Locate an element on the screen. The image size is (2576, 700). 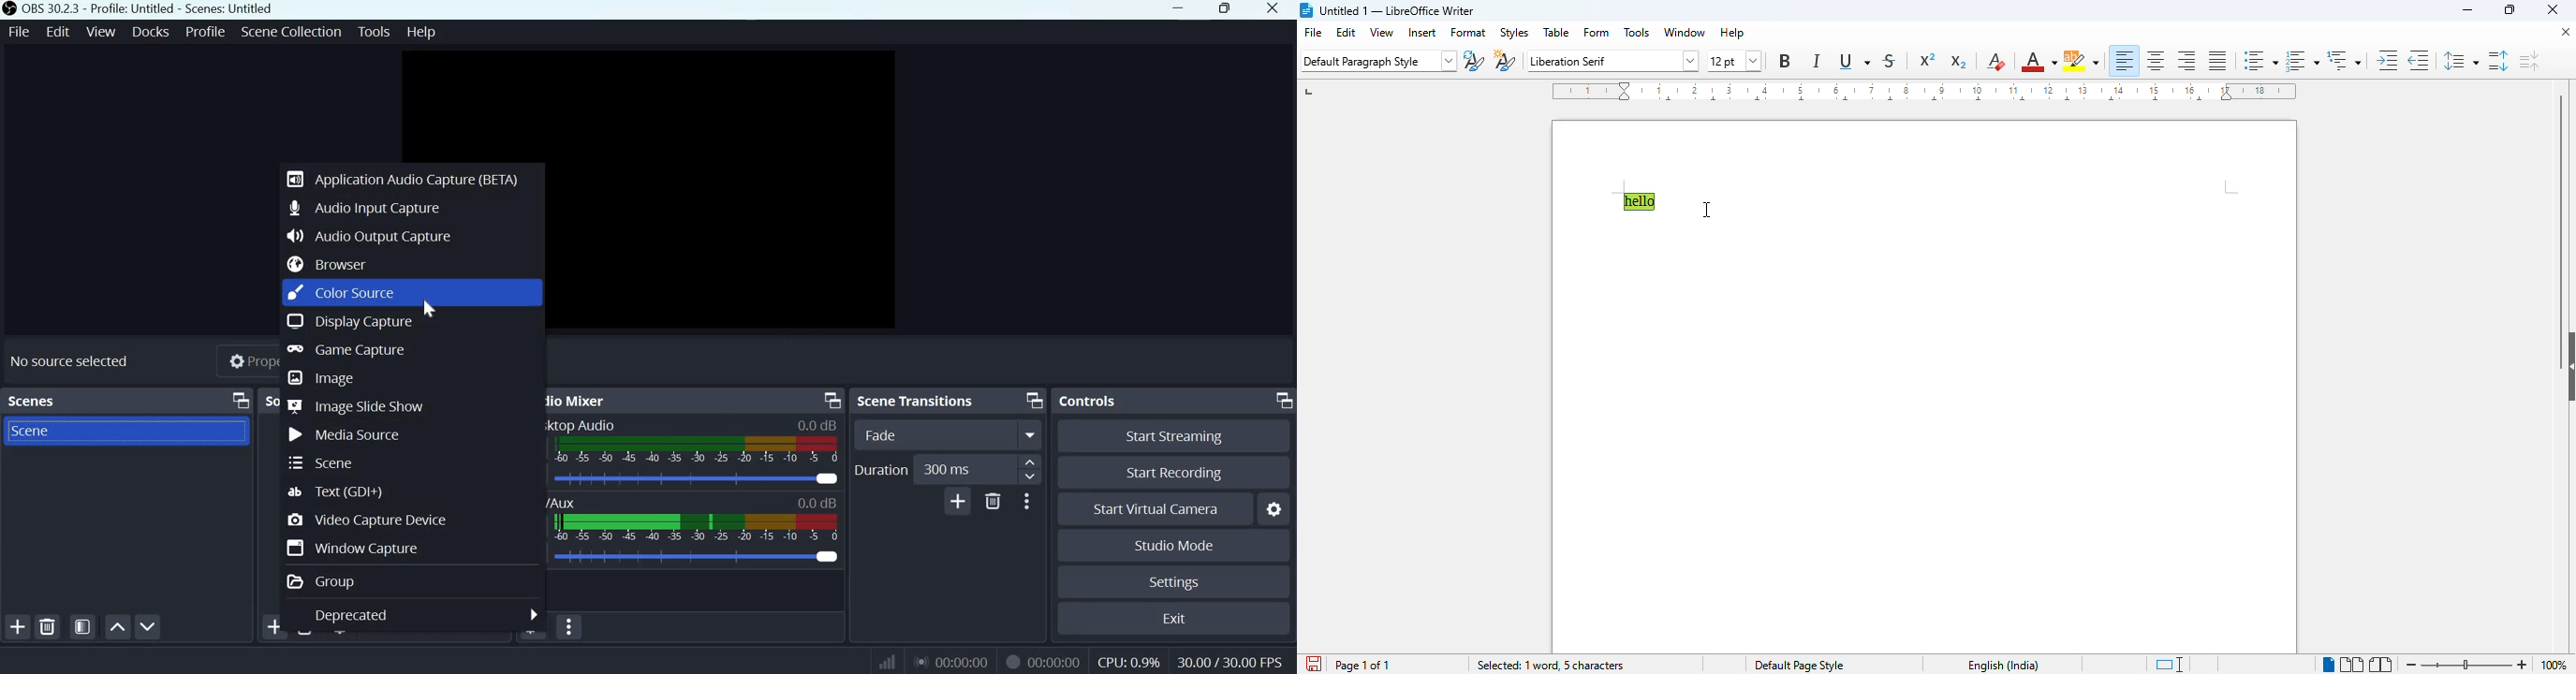
Audio Slider is located at coordinates (828, 477).